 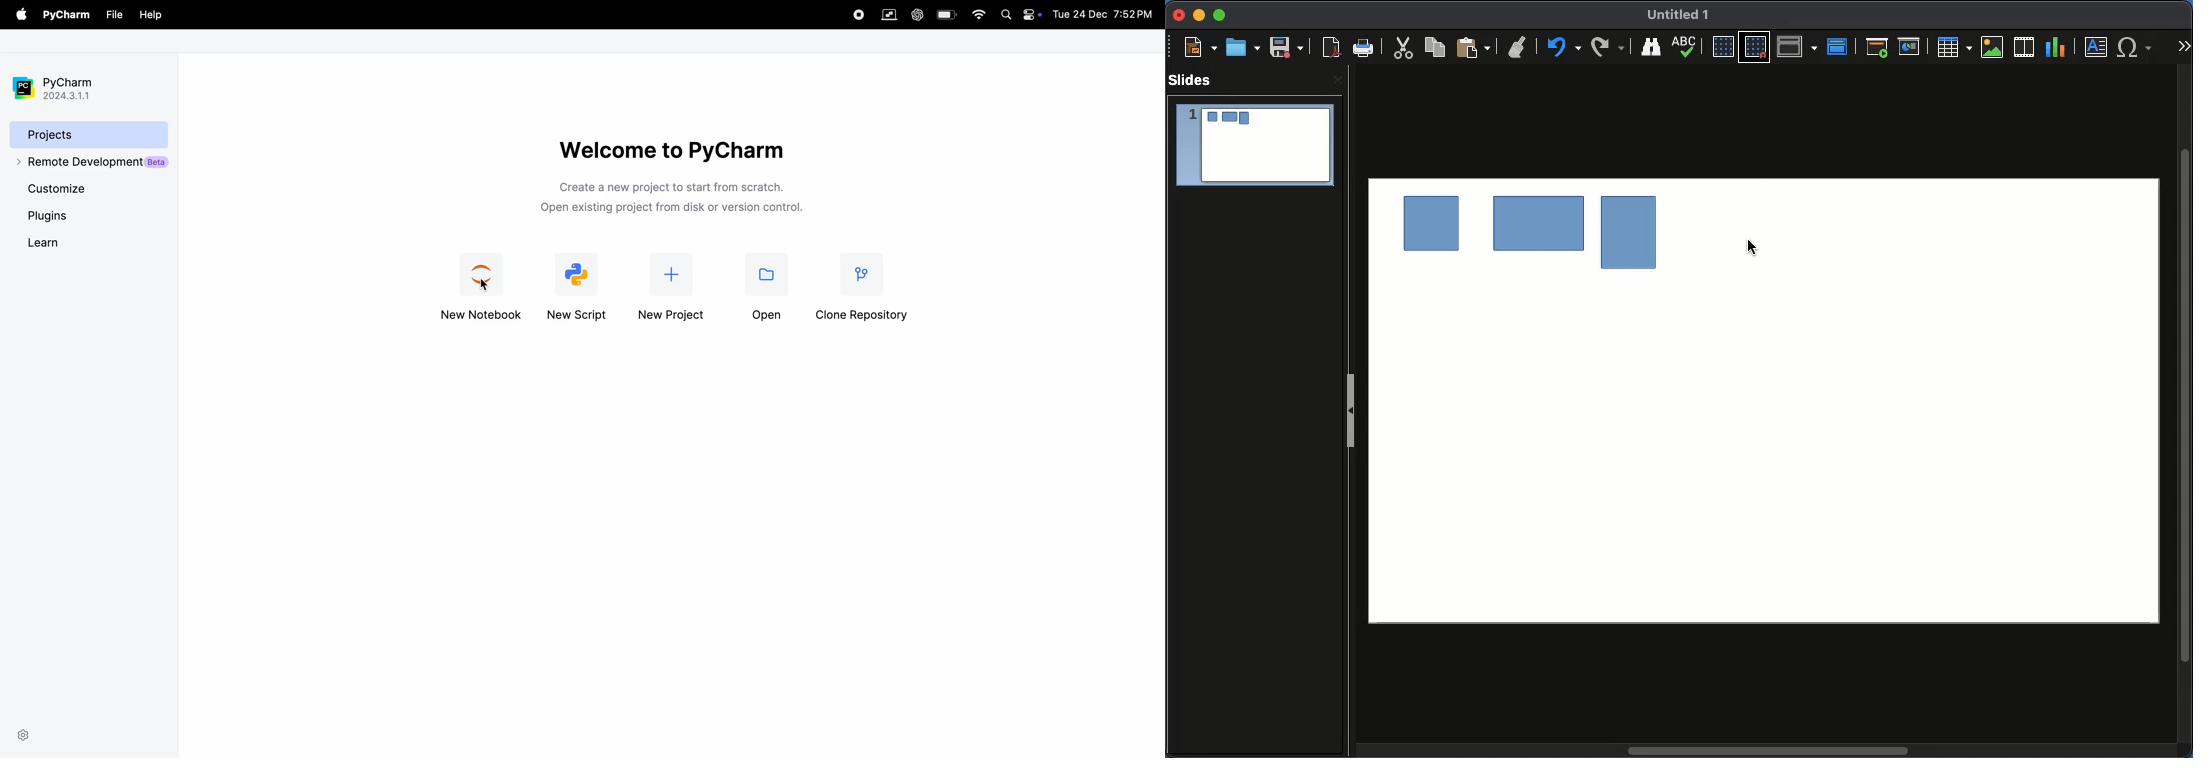 What do you see at coordinates (2137, 47) in the screenshot?
I see `Characters` at bounding box center [2137, 47].